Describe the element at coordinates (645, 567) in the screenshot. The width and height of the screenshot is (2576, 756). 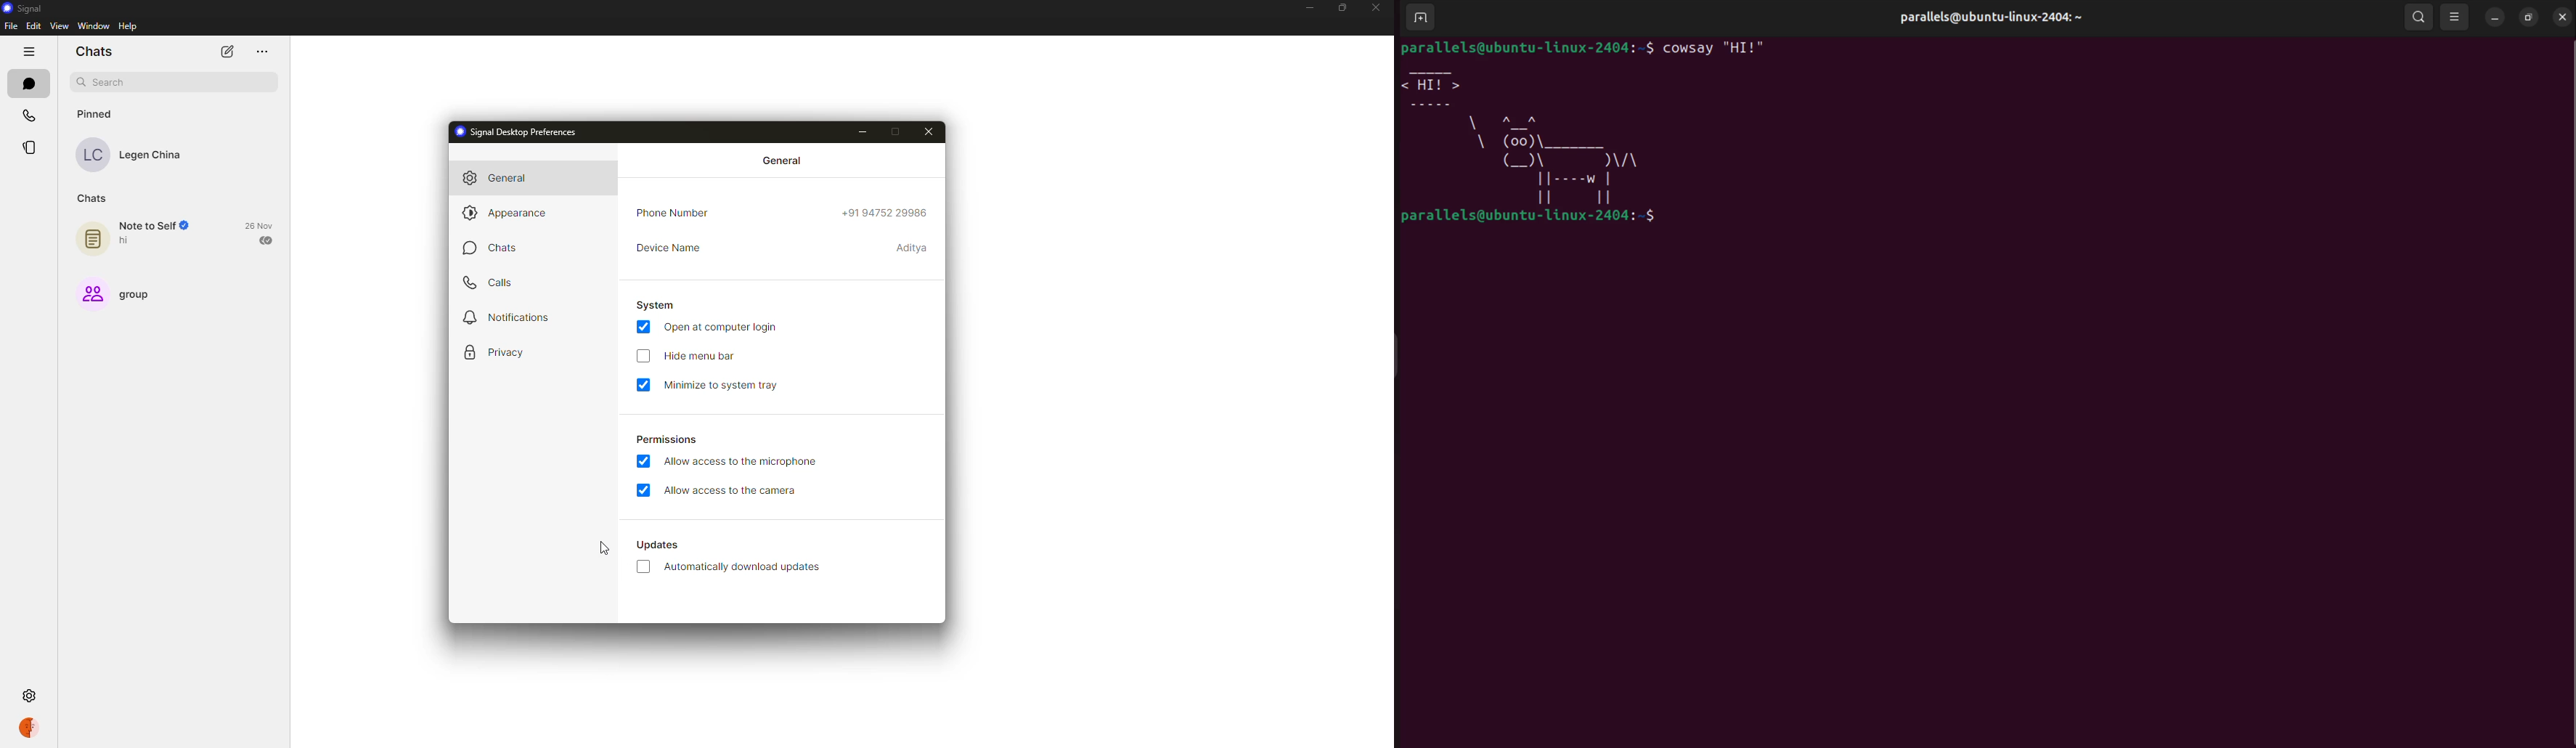
I see `disabled` at that location.